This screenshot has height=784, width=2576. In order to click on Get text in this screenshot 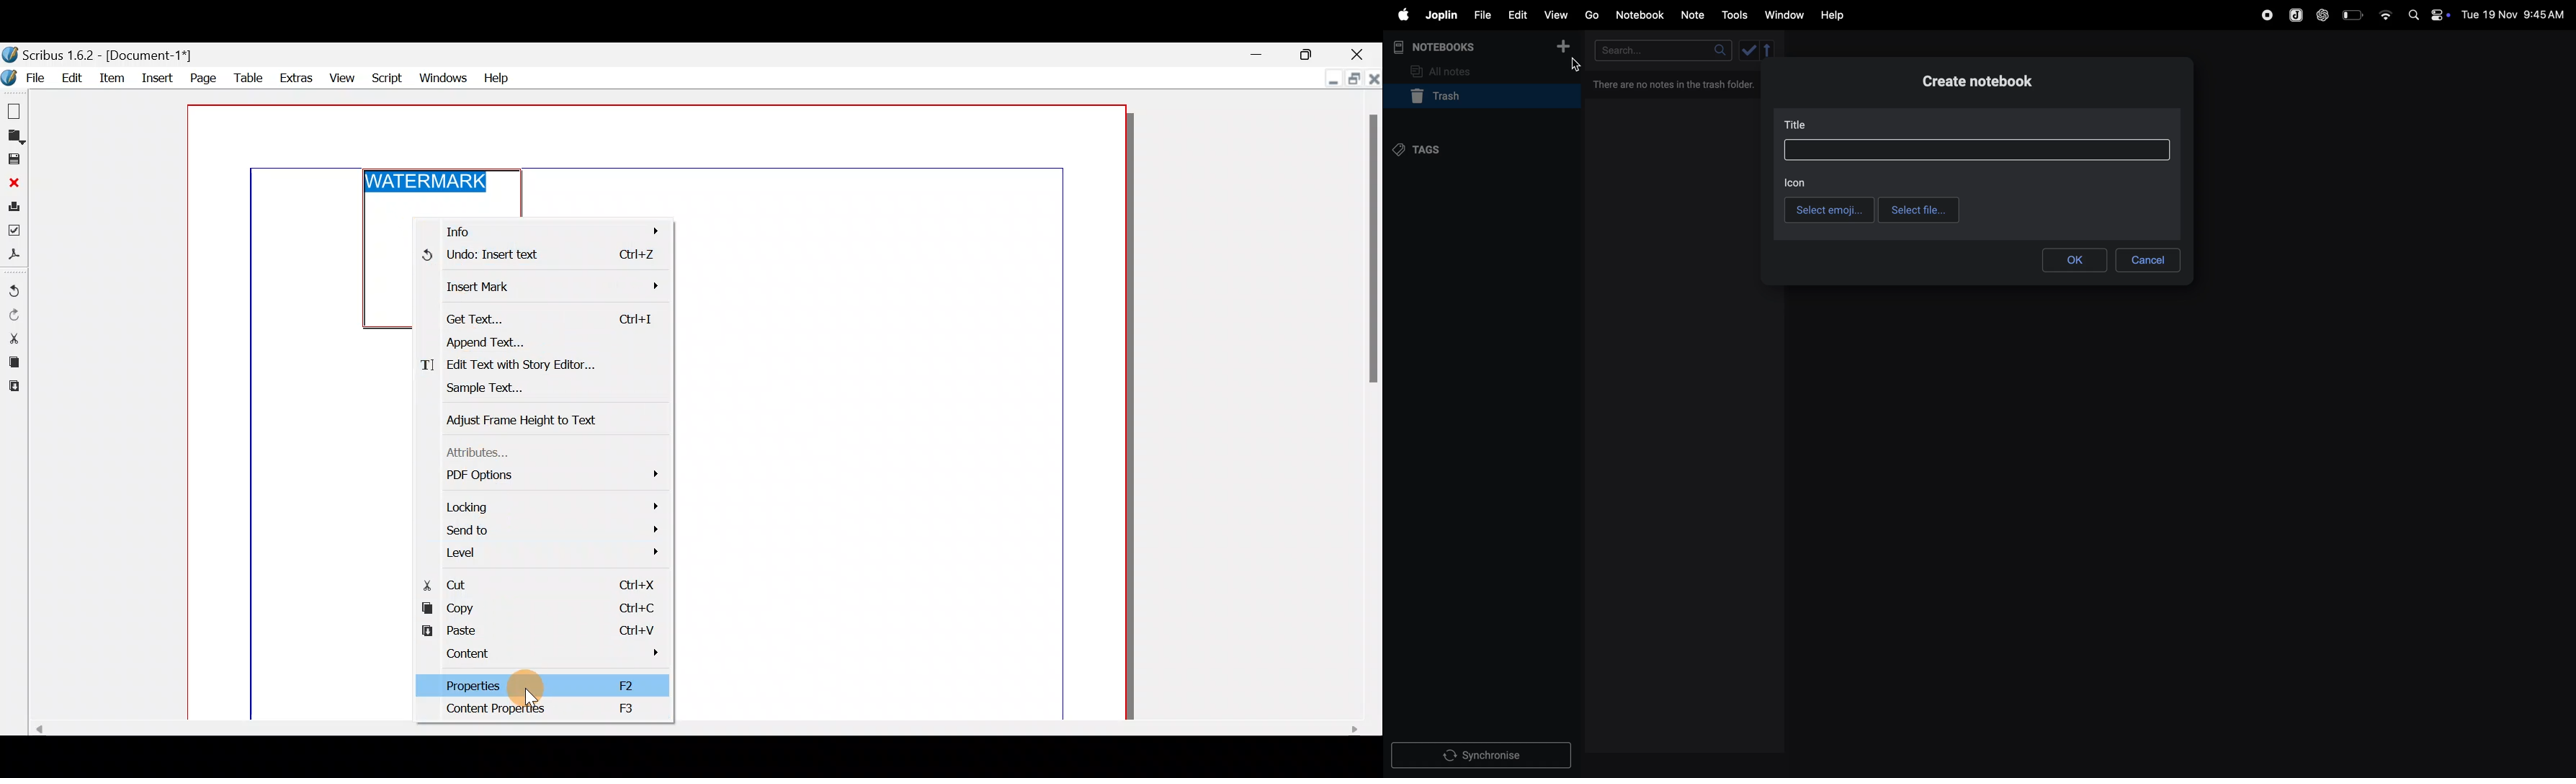, I will do `click(542, 318)`.